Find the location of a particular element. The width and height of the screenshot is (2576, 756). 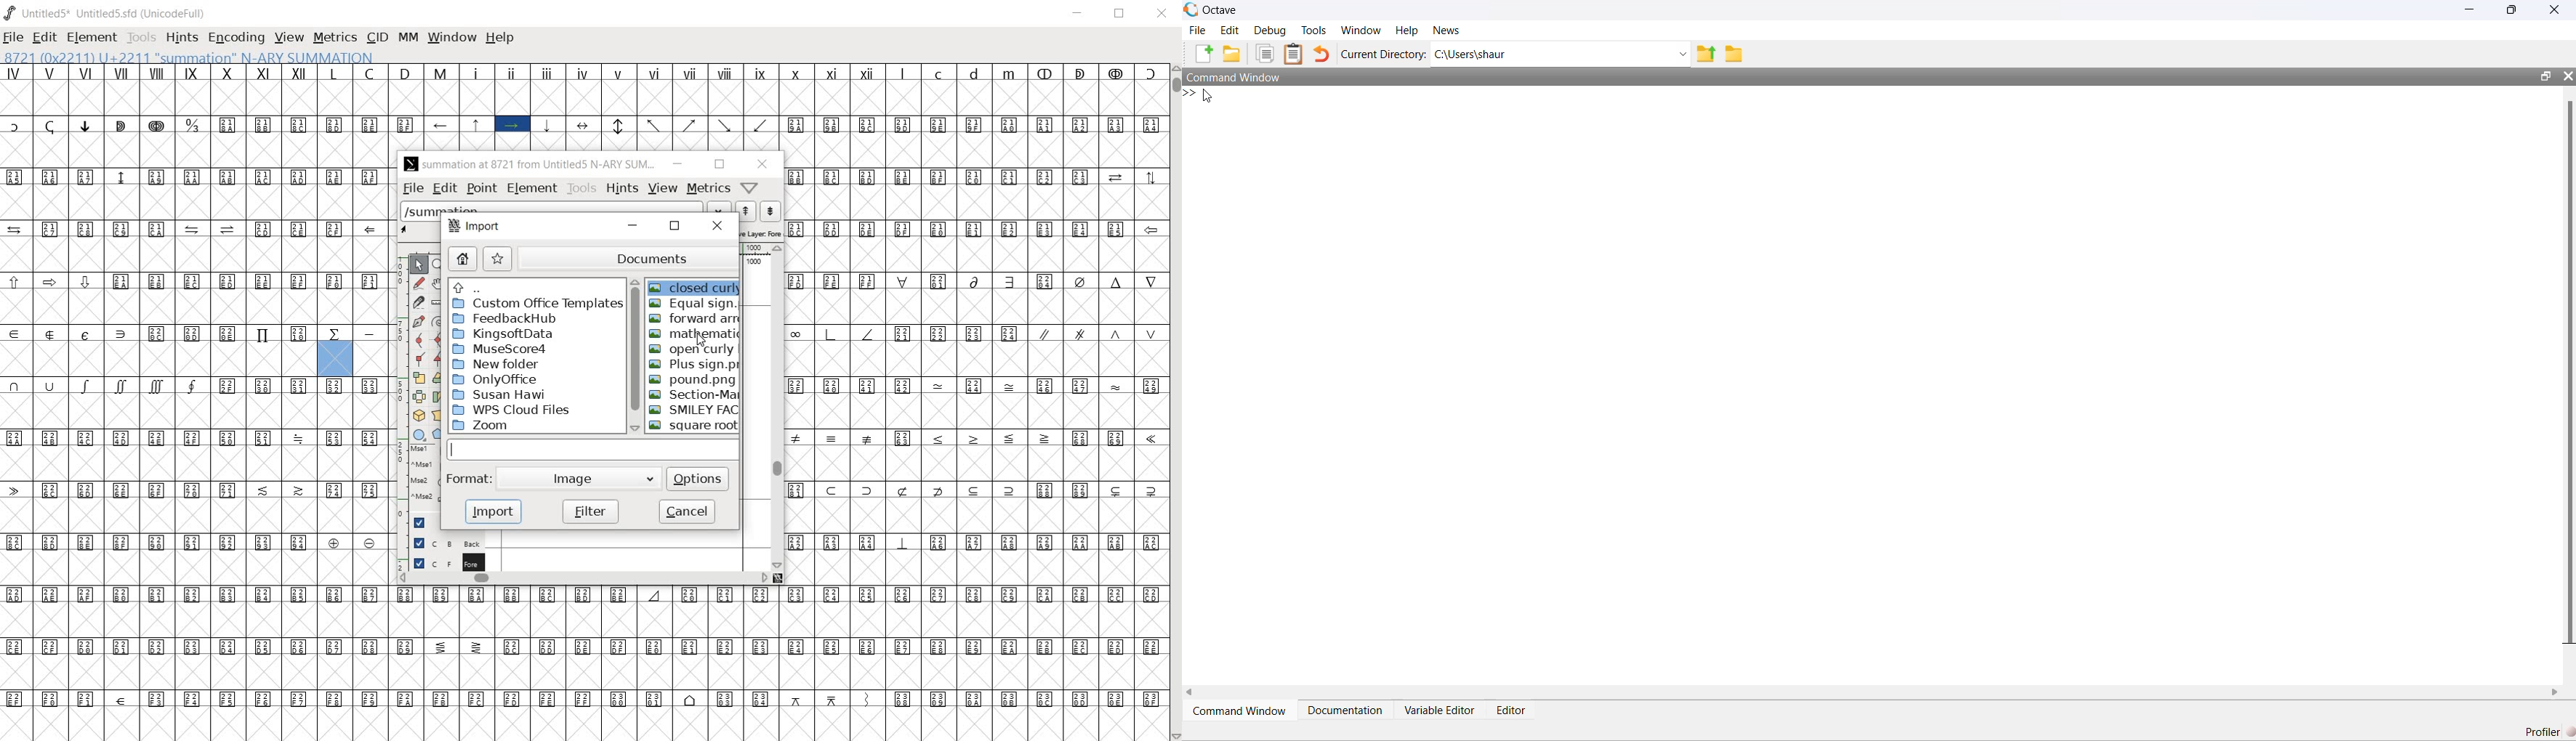

element is located at coordinates (532, 189).